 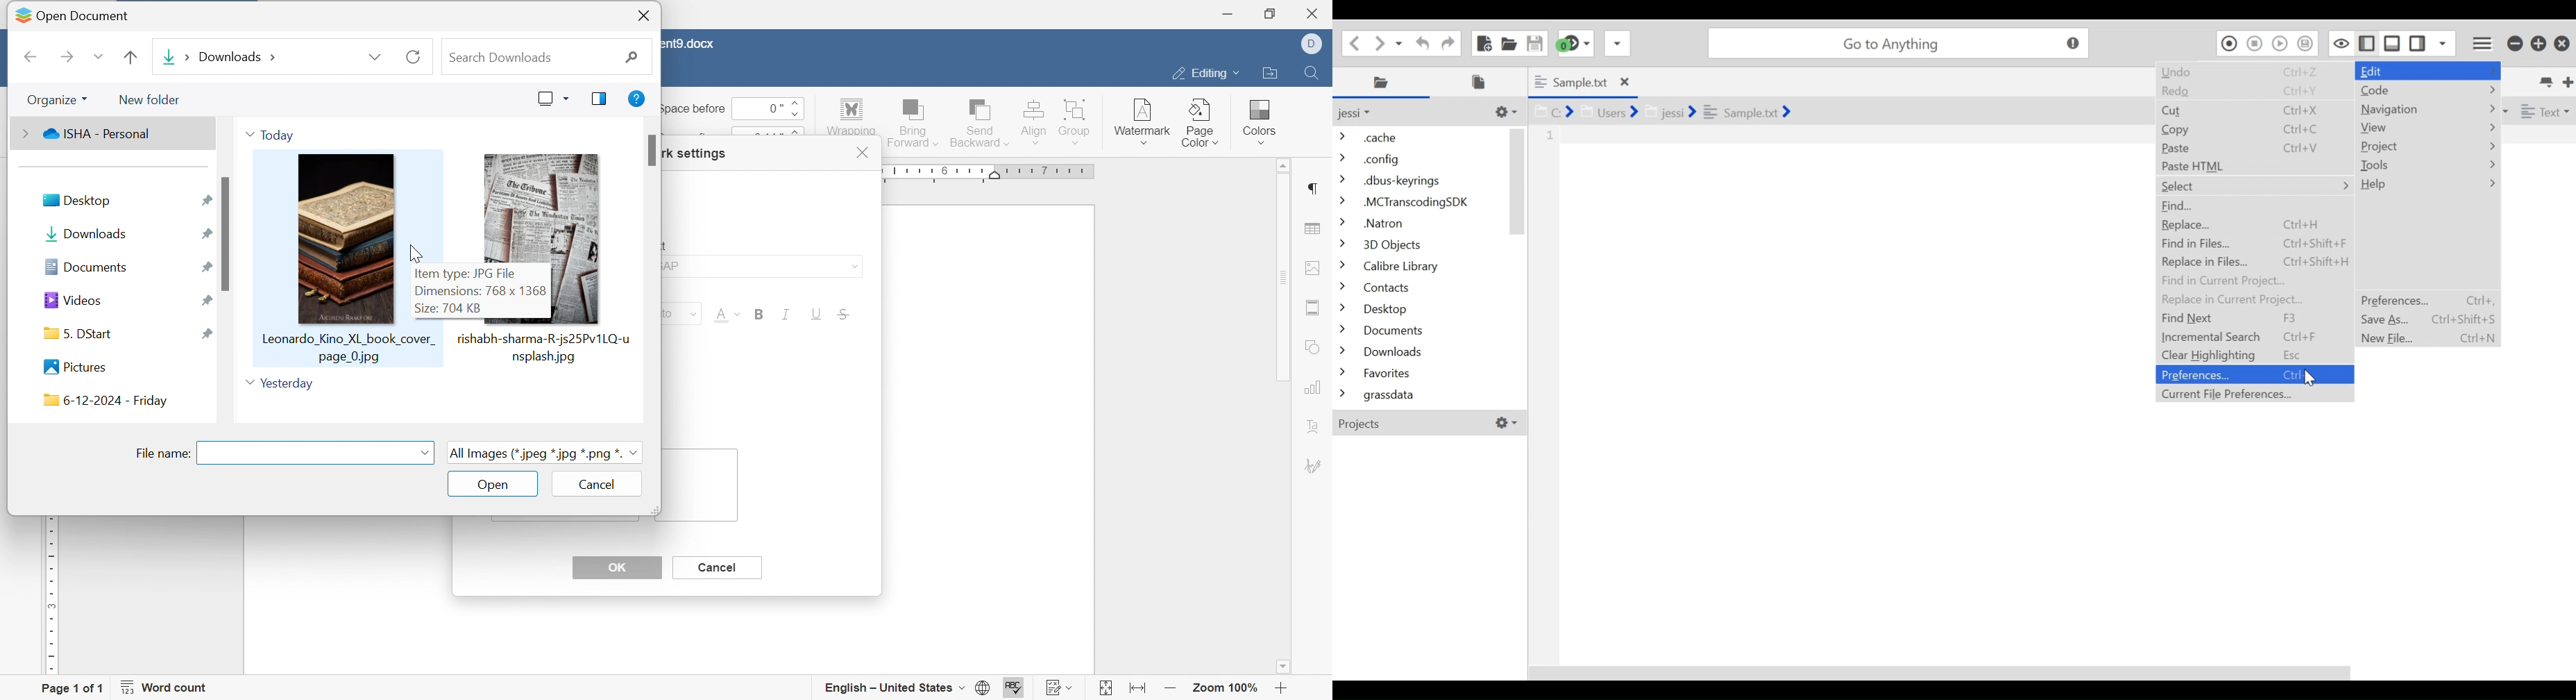 I want to click on List all tabs, so click(x=2544, y=80).